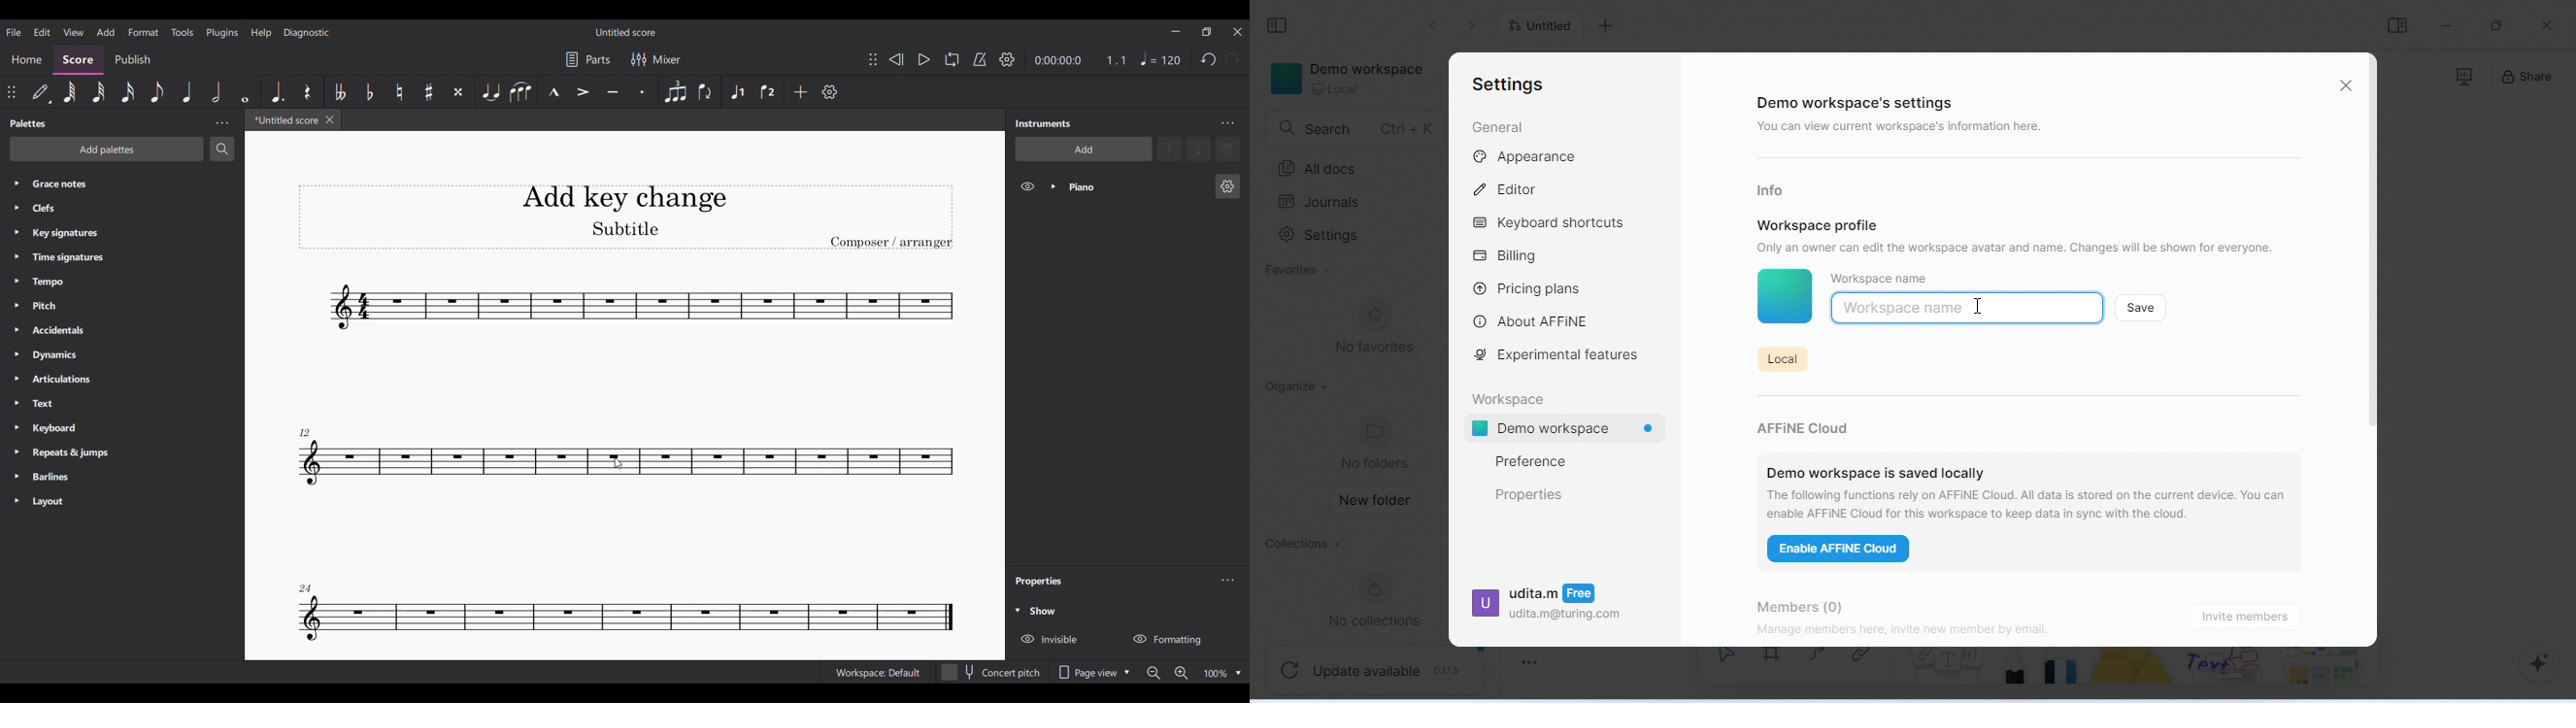 Image resolution: width=2576 pixels, height=728 pixels. Describe the element at coordinates (1377, 501) in the screenshot. I see `new folder` at that location.